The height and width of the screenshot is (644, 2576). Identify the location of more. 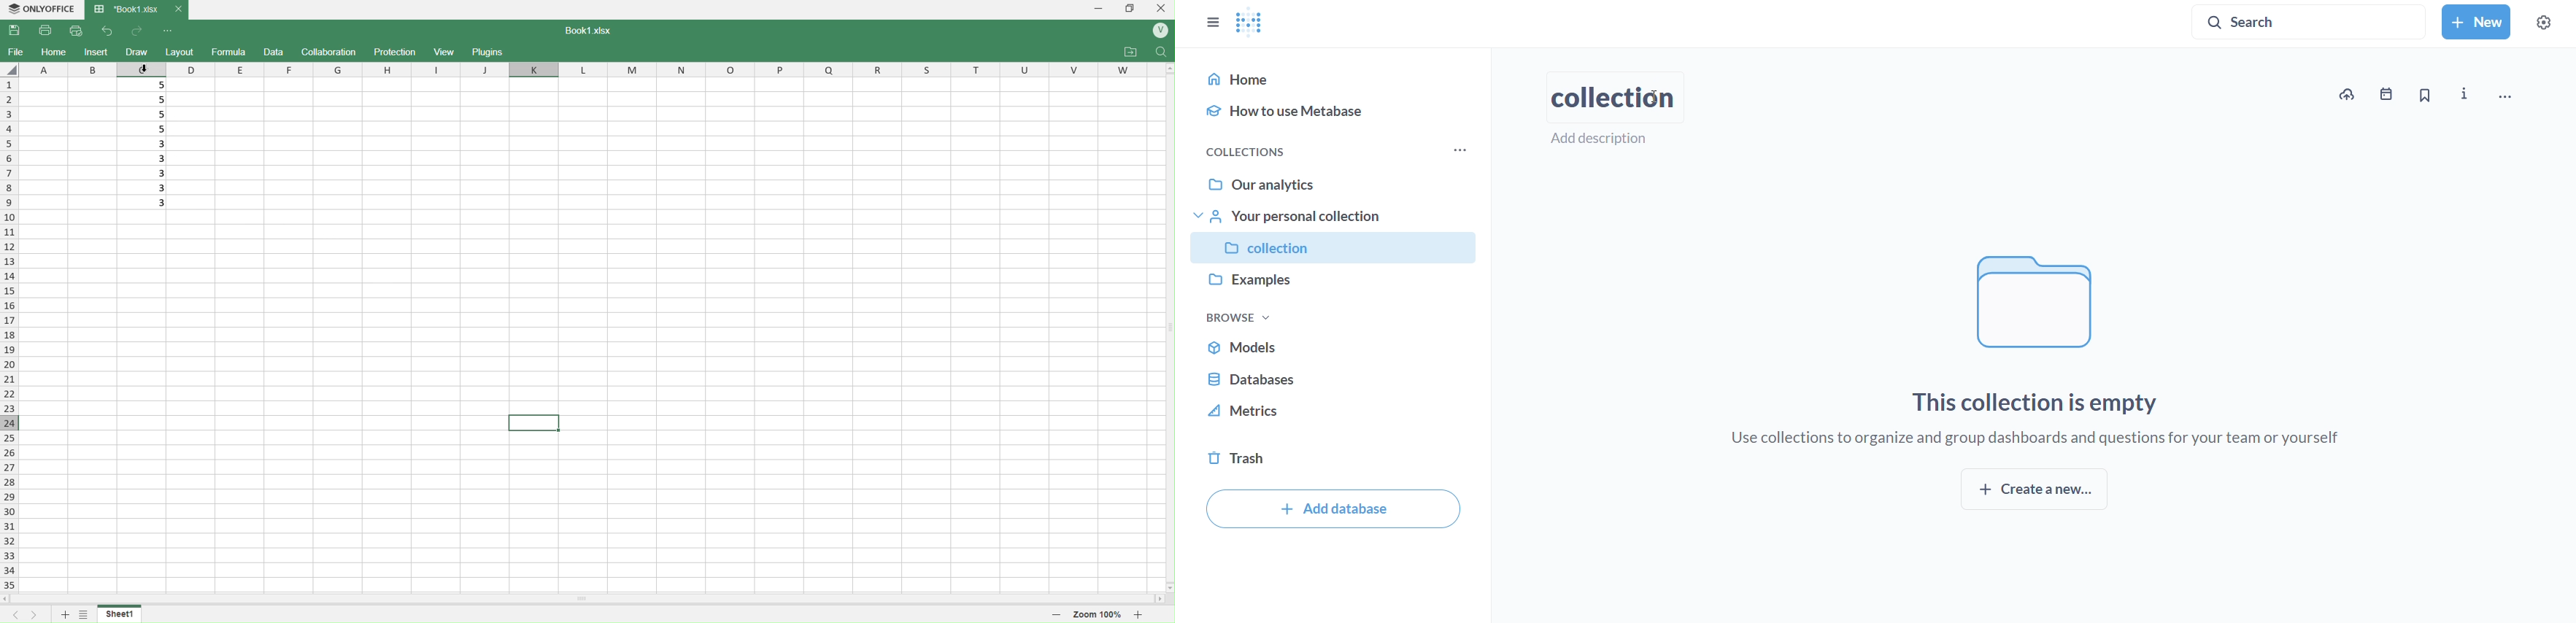
(1464, 150).